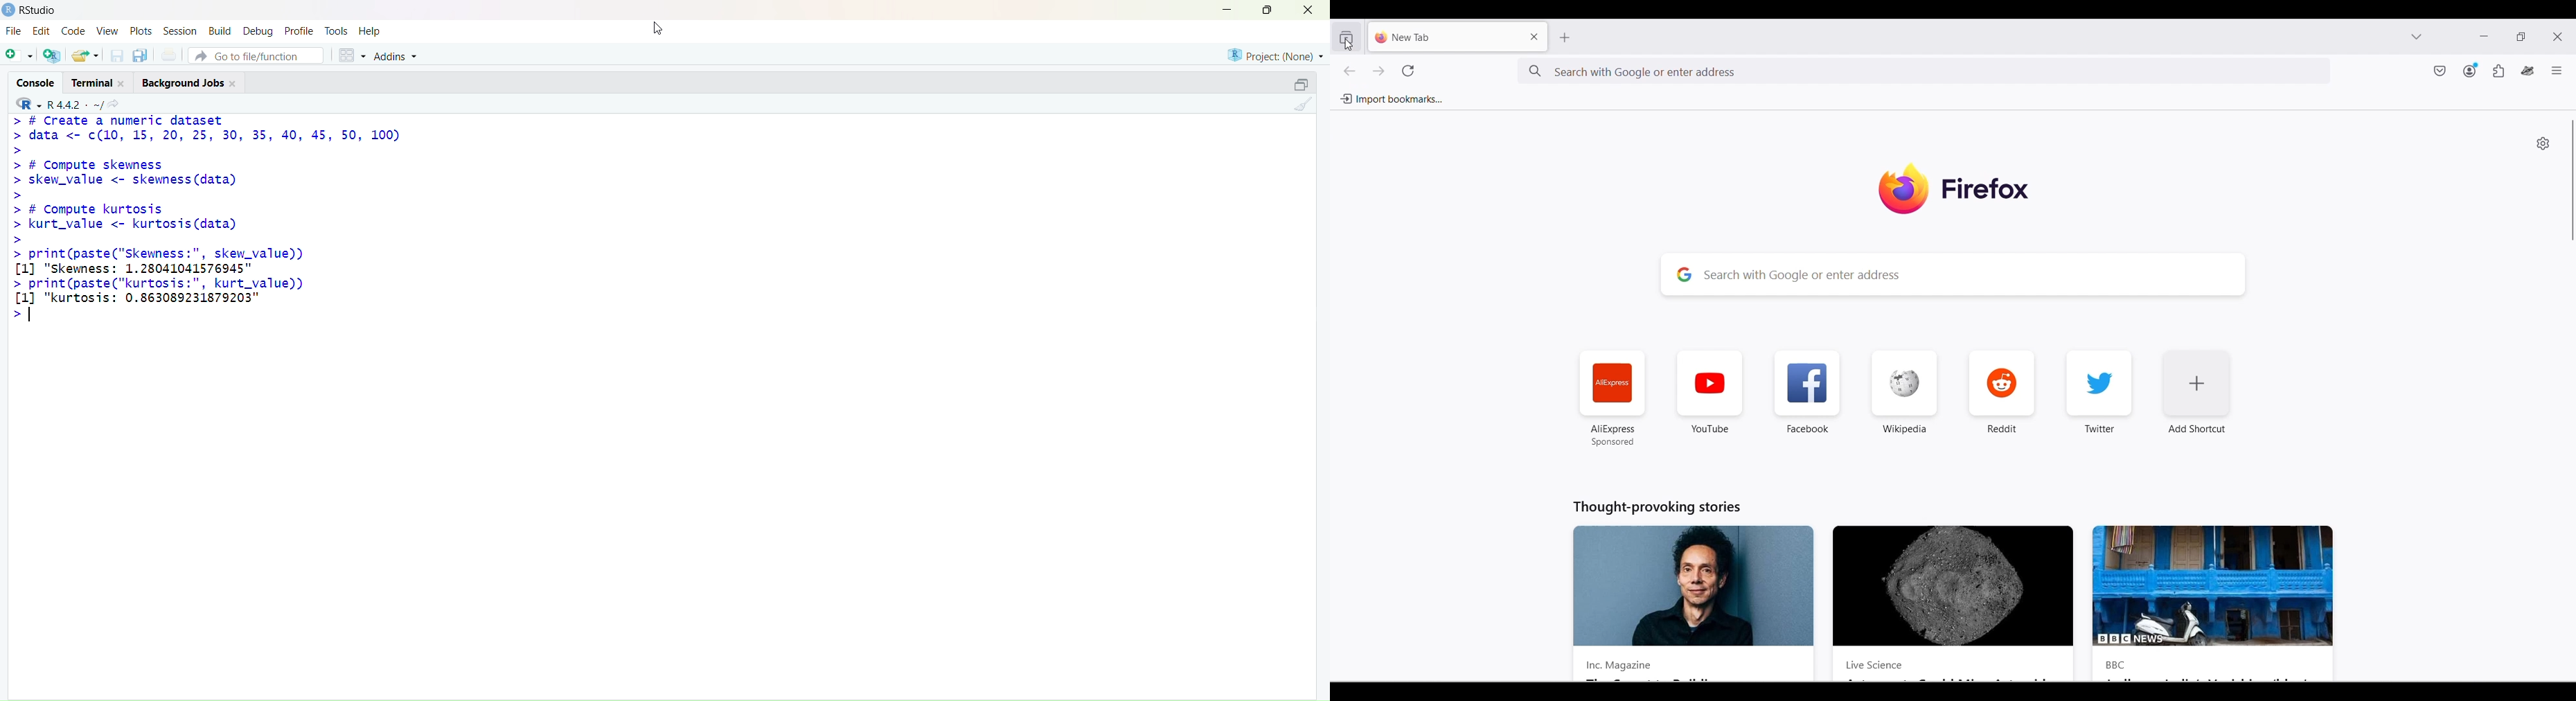 The height and width of the screenshot is (728, 2576). Describe the element at coordinates (35, 82) in the screenshot. I see `Console` at that location.